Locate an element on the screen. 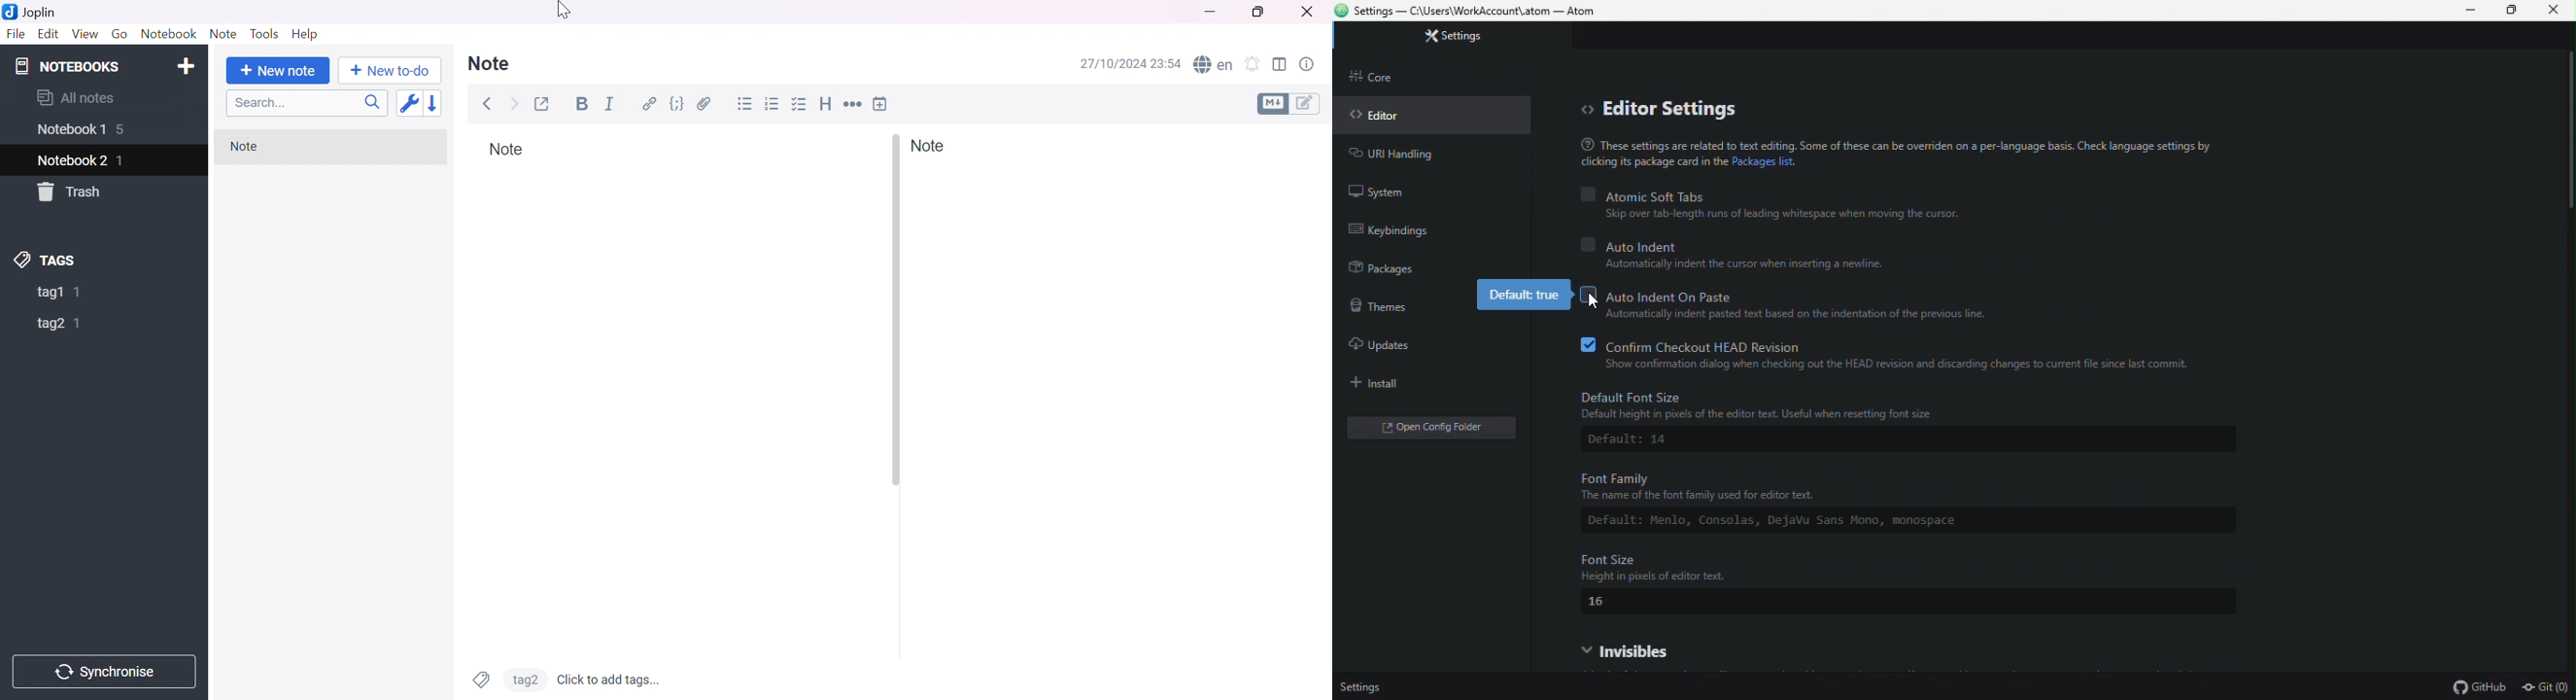 Image resolution: width=2576 pixels, height=700 pixels. Restore down is located at coordinates (1260, 13).